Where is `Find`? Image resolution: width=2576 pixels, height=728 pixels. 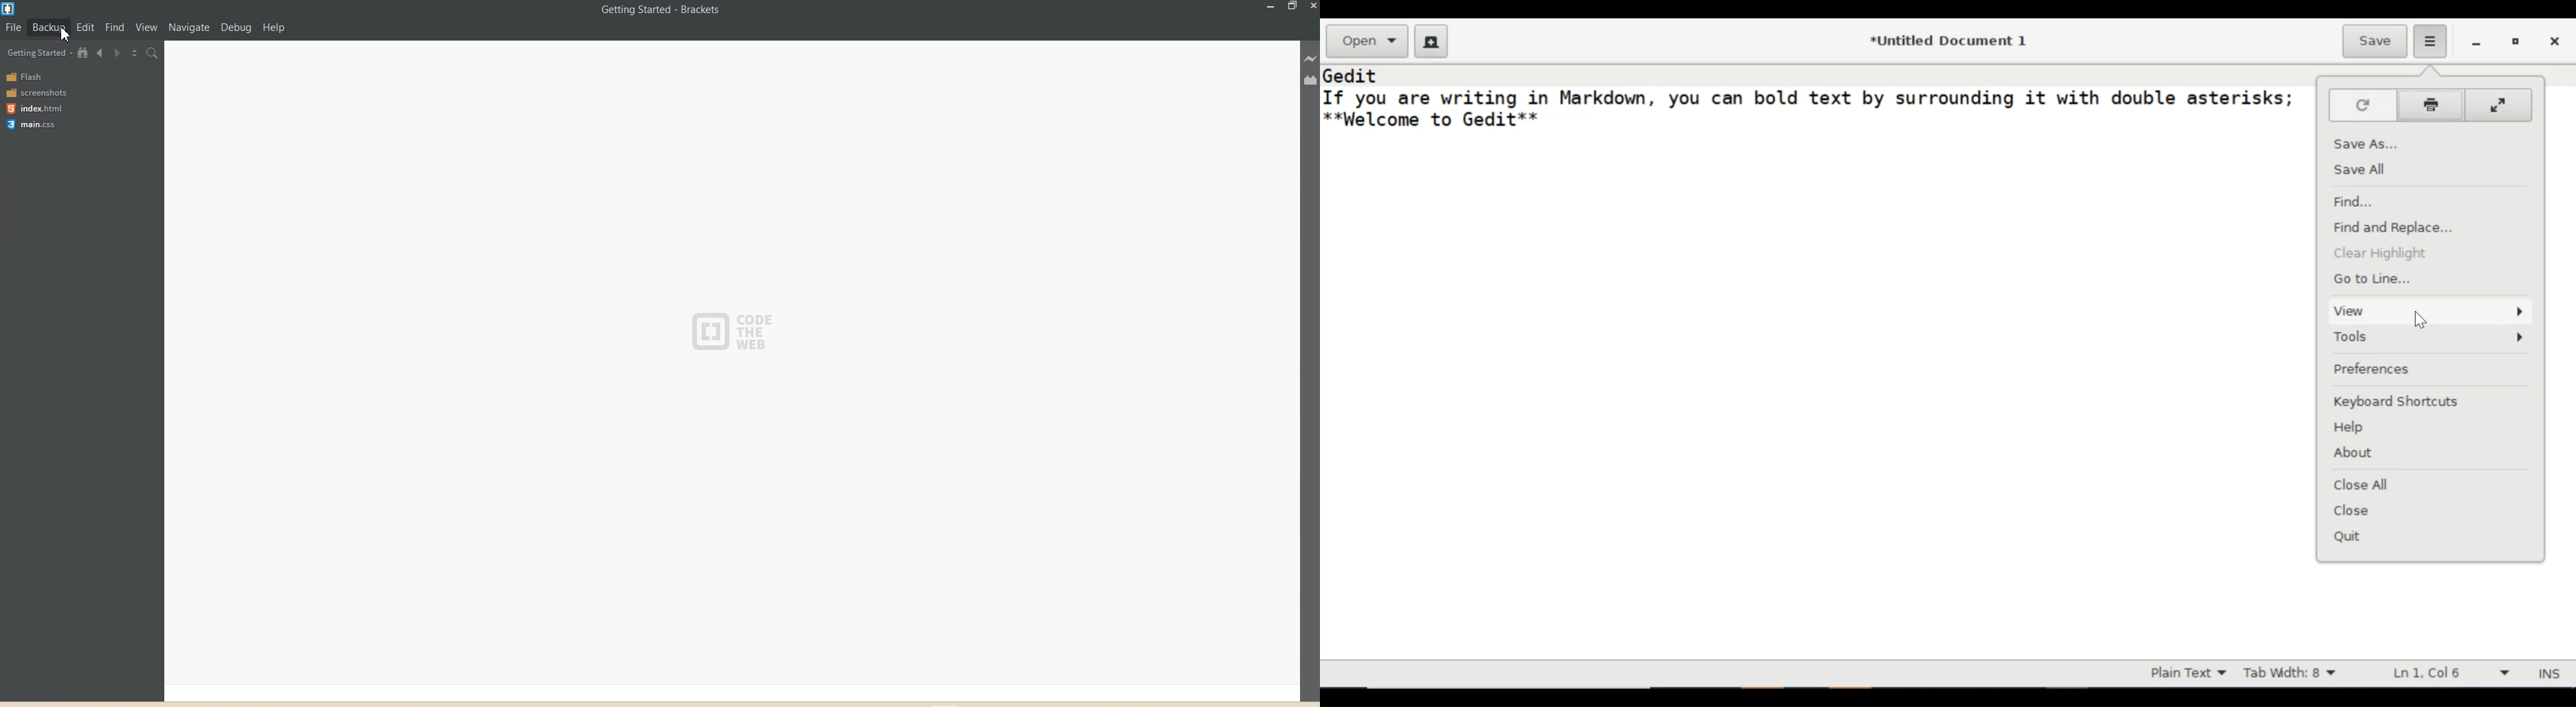
Find is located at coordinates (114, 25).